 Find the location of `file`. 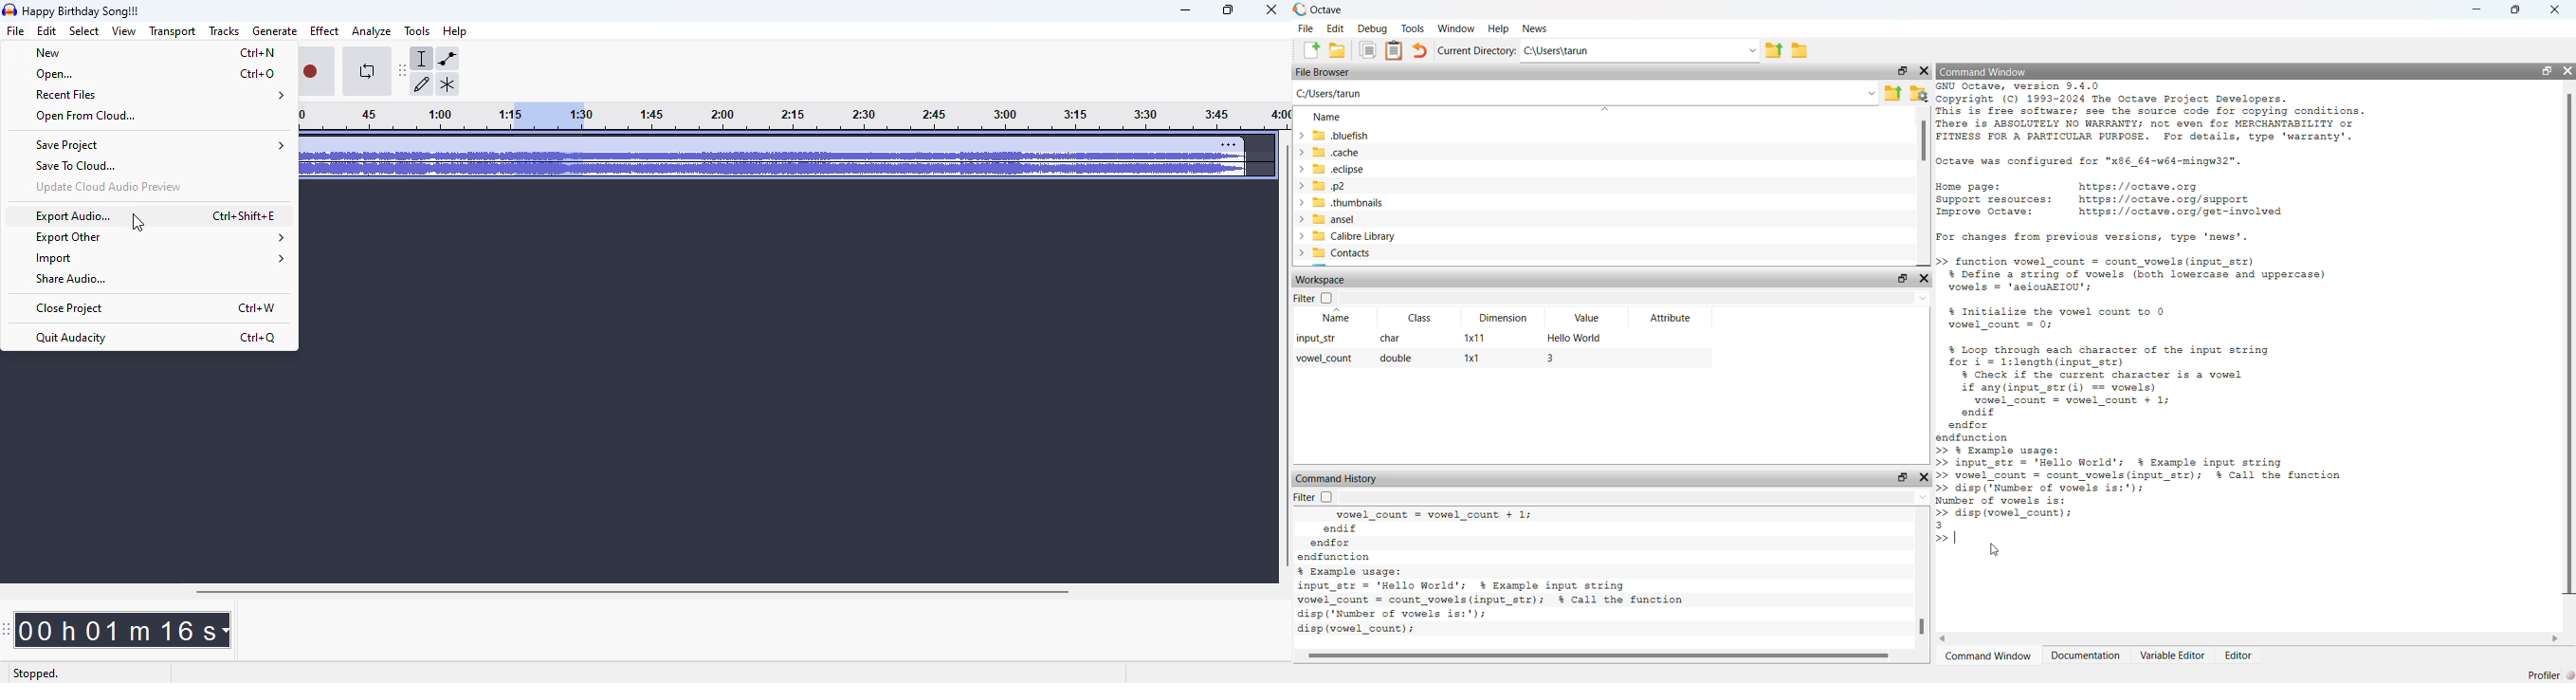

file is located at coordinates (16, 31).